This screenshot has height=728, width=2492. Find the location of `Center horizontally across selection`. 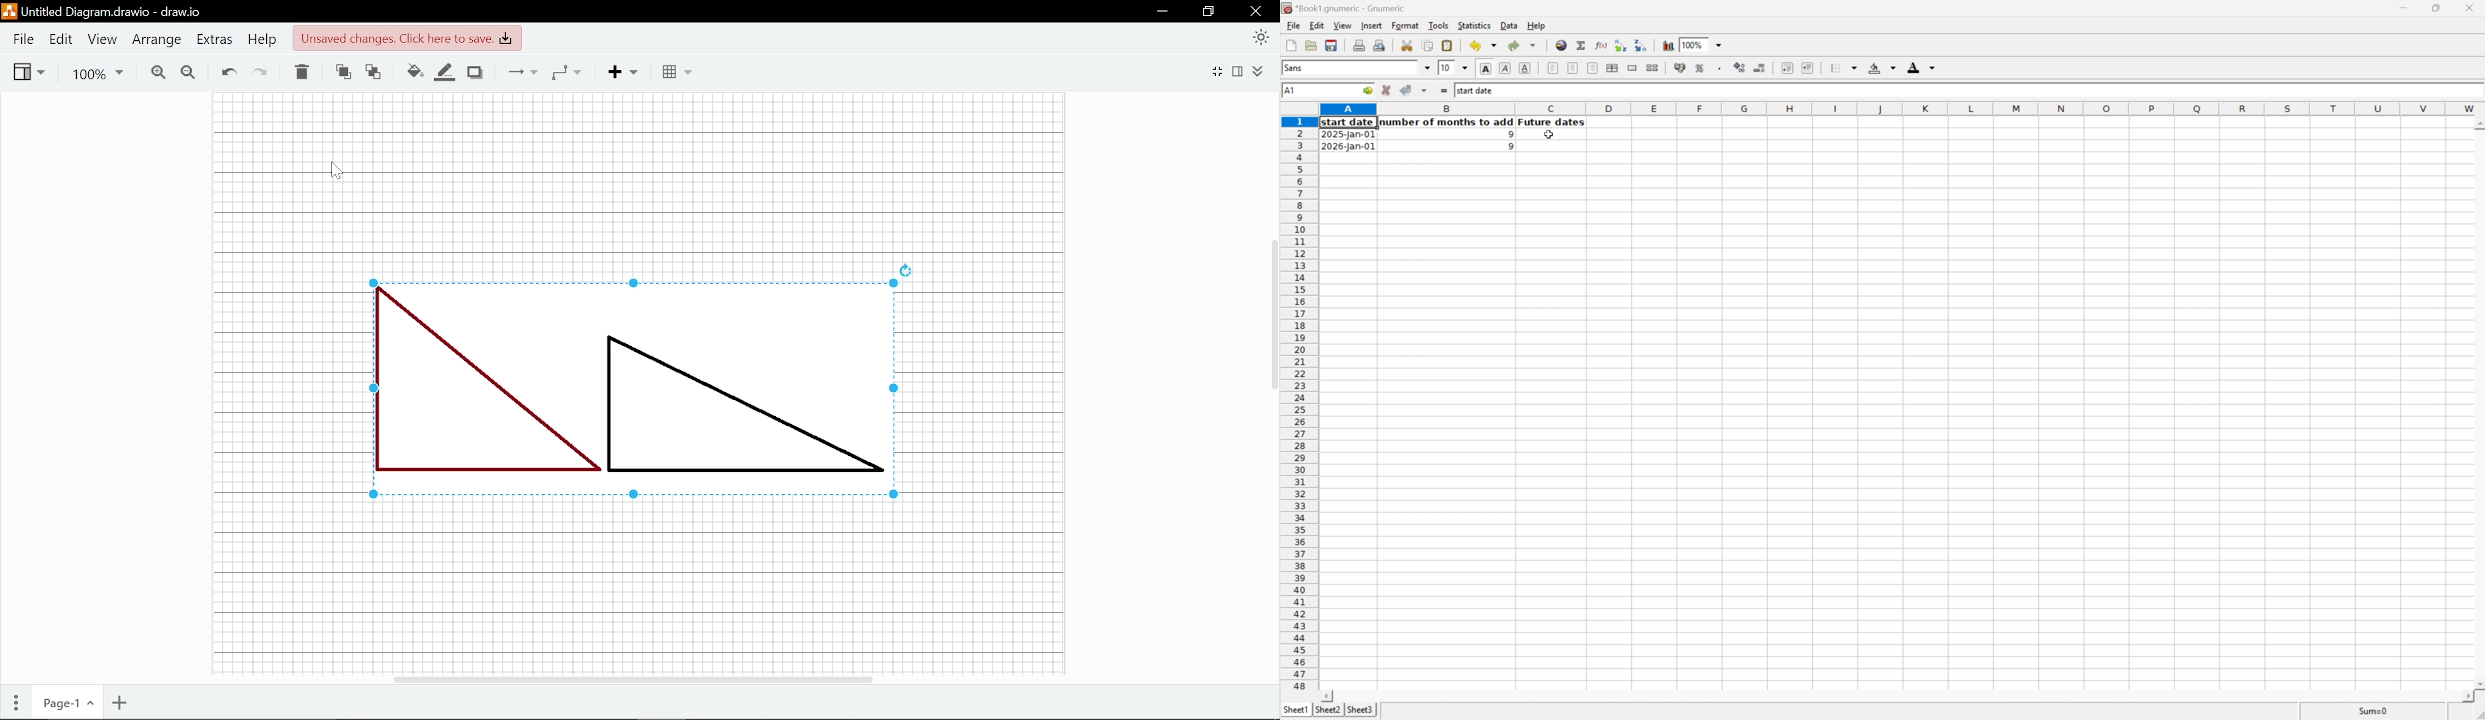

Center horizontally across selection is located at coordinates (1613, 68).